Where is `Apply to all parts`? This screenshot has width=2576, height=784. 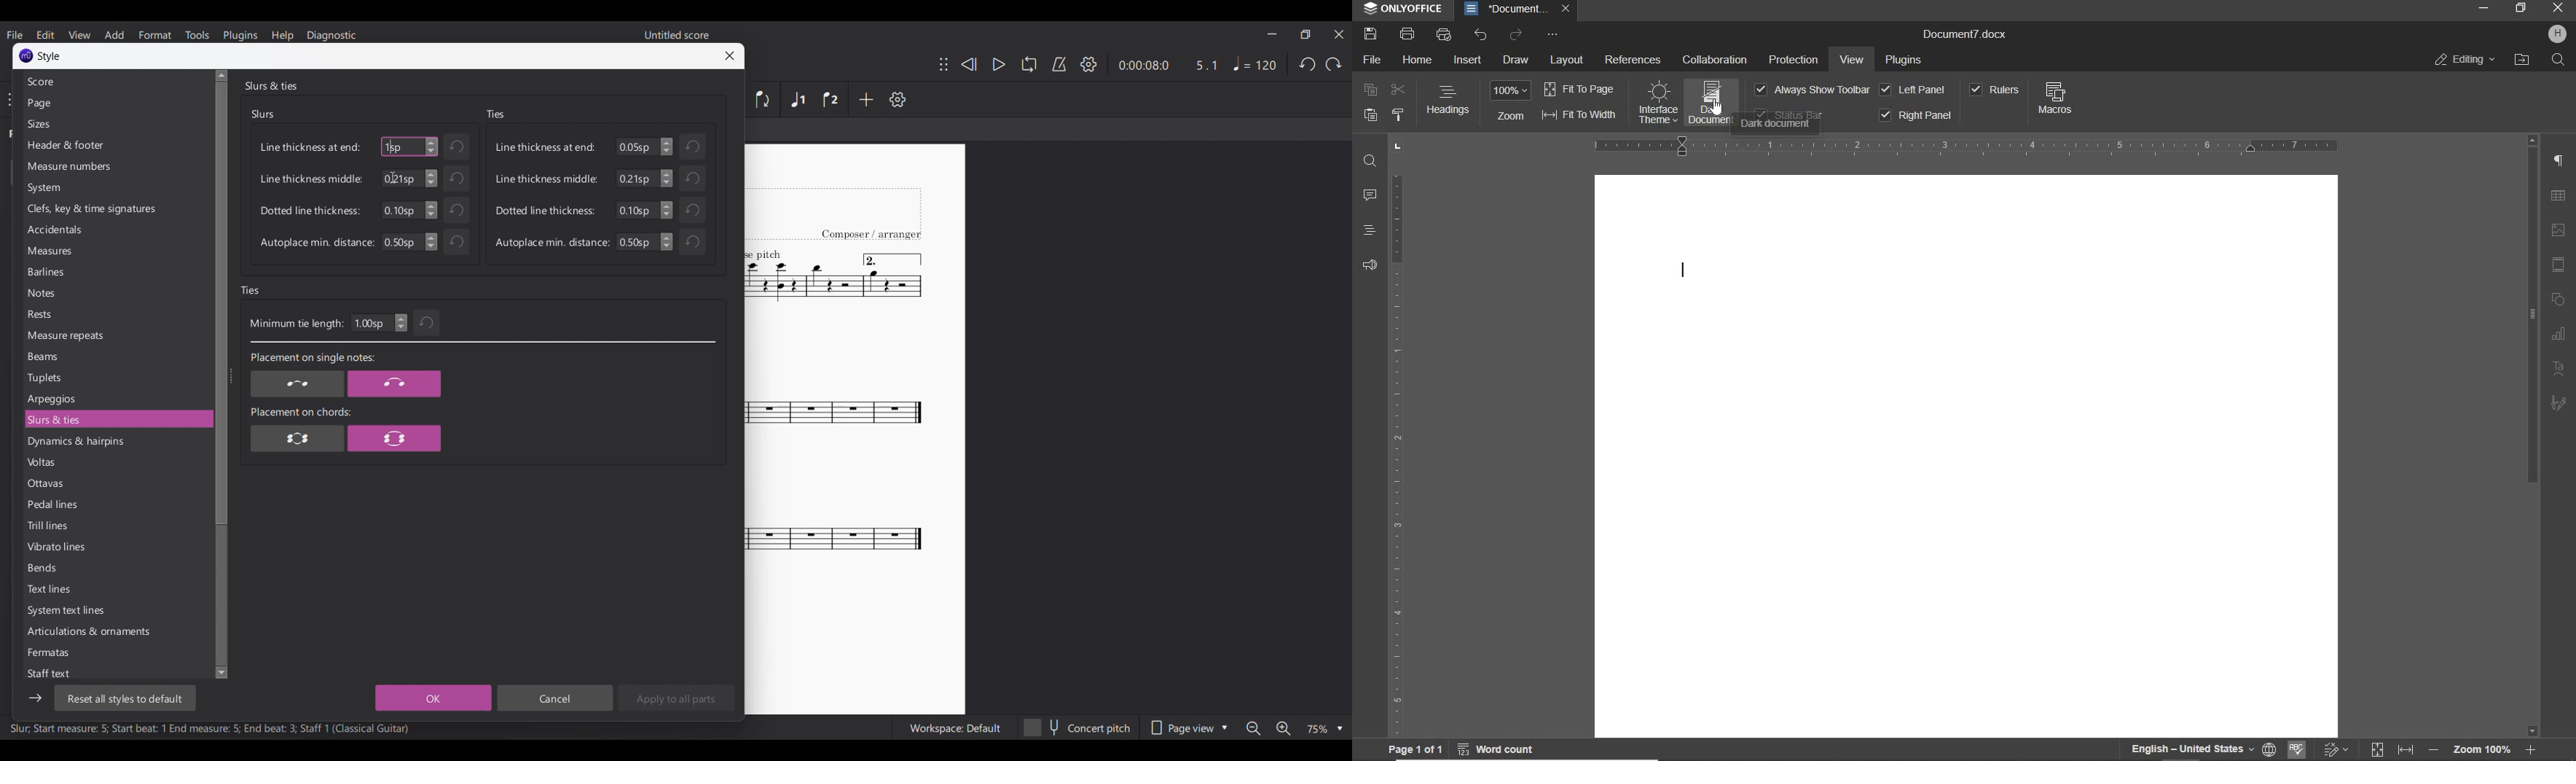
Apply to all parts is located at coordinates (676, 698).